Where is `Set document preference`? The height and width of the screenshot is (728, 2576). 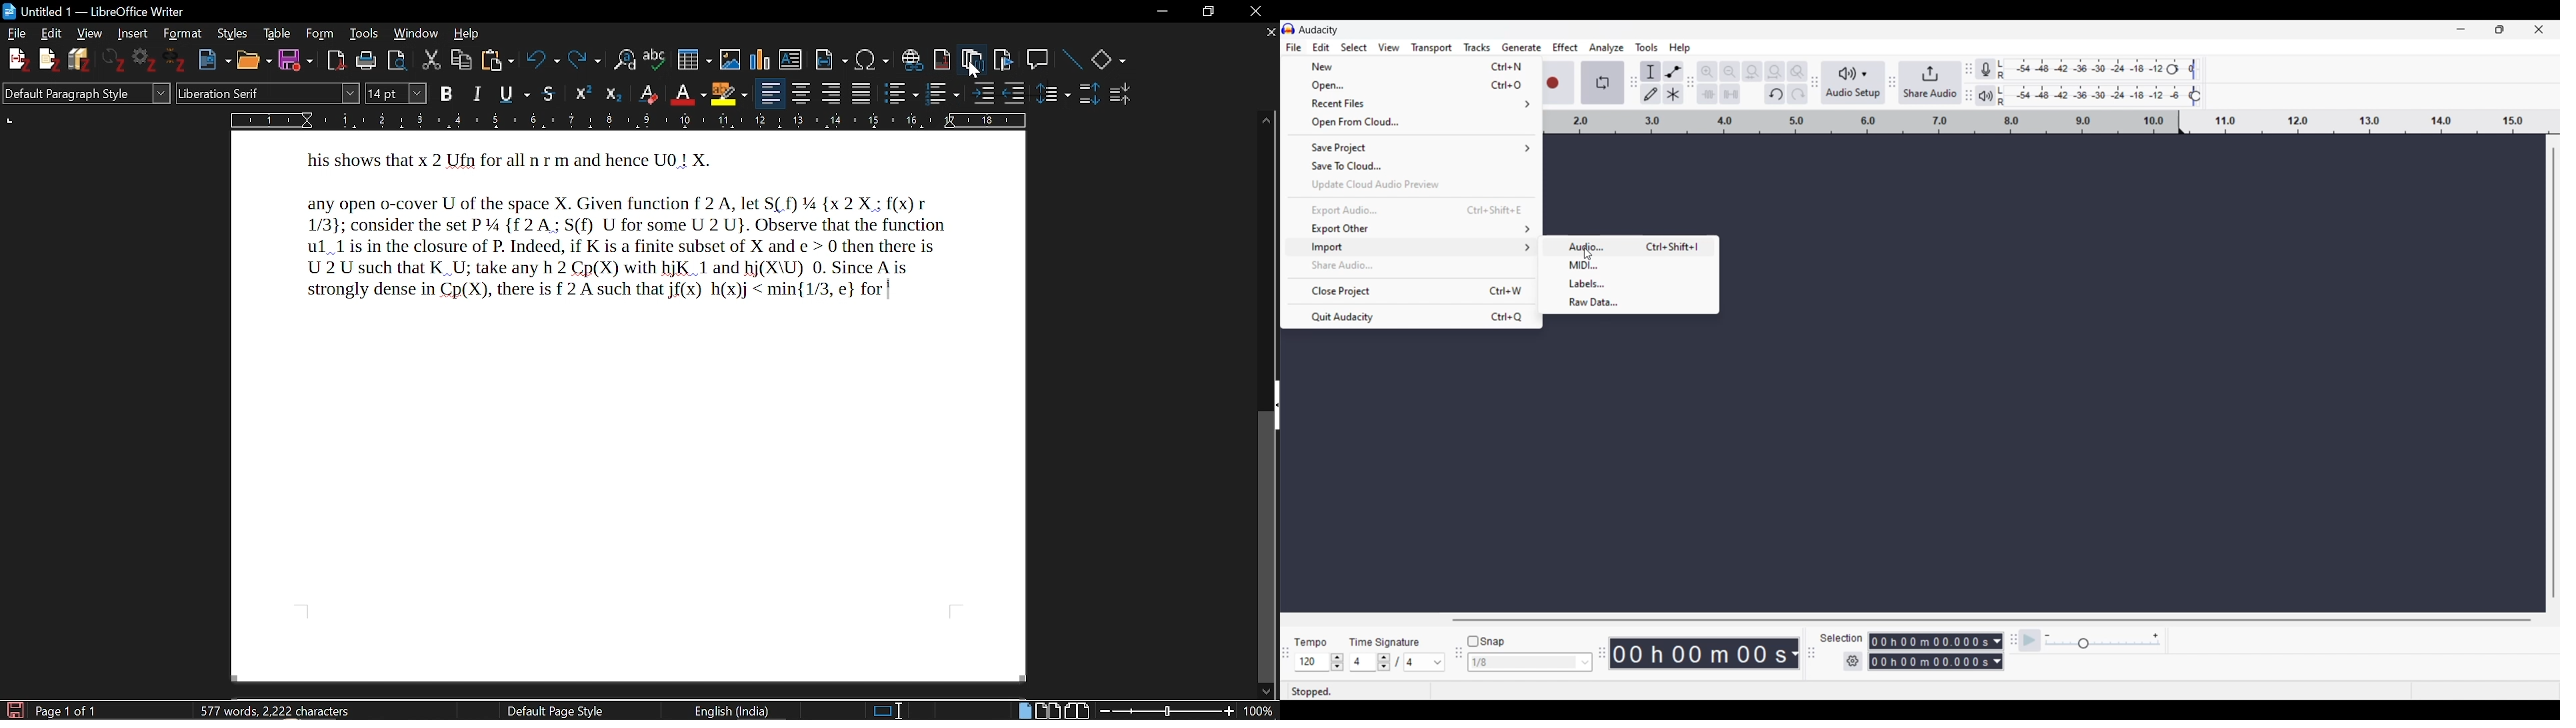 Set document preference is located at coordinates (142, 60).